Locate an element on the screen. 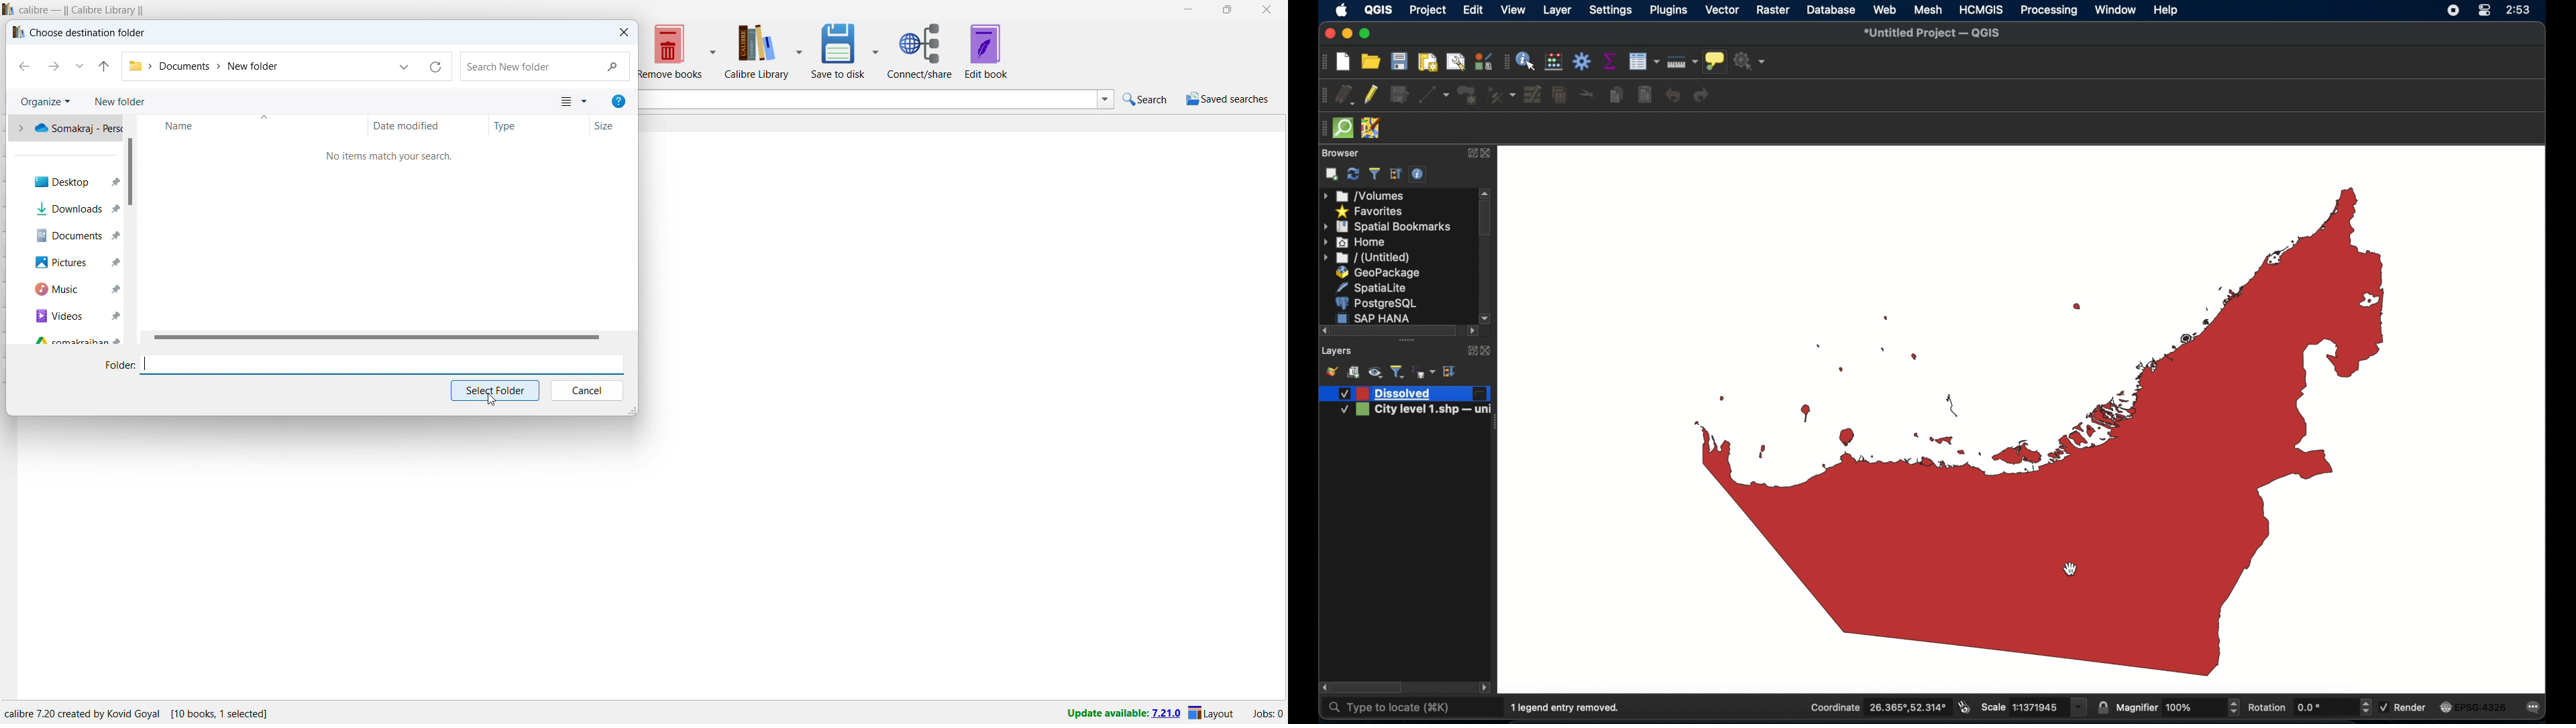 The height and width of the screenshot is (728, 2576). delete selected is located at coordinates (1559, 95).